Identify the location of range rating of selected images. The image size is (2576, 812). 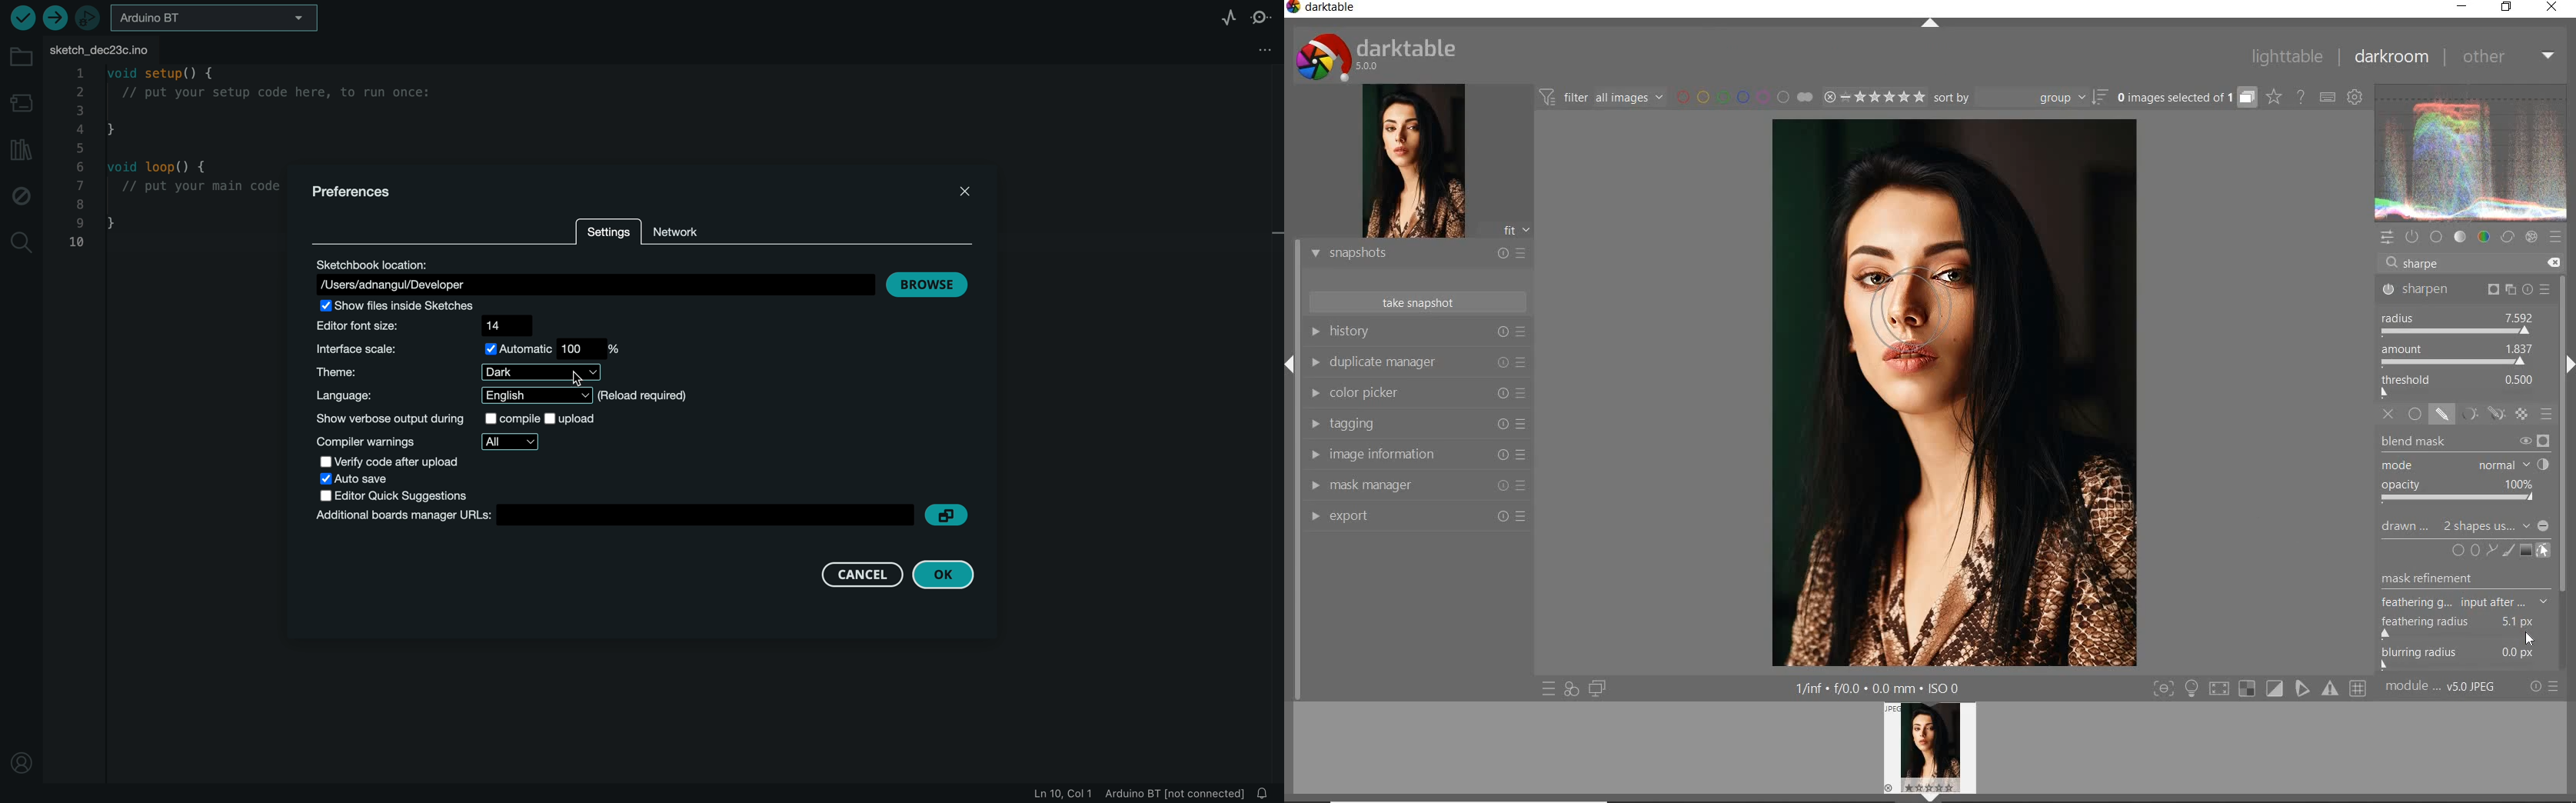
(1872, 98).